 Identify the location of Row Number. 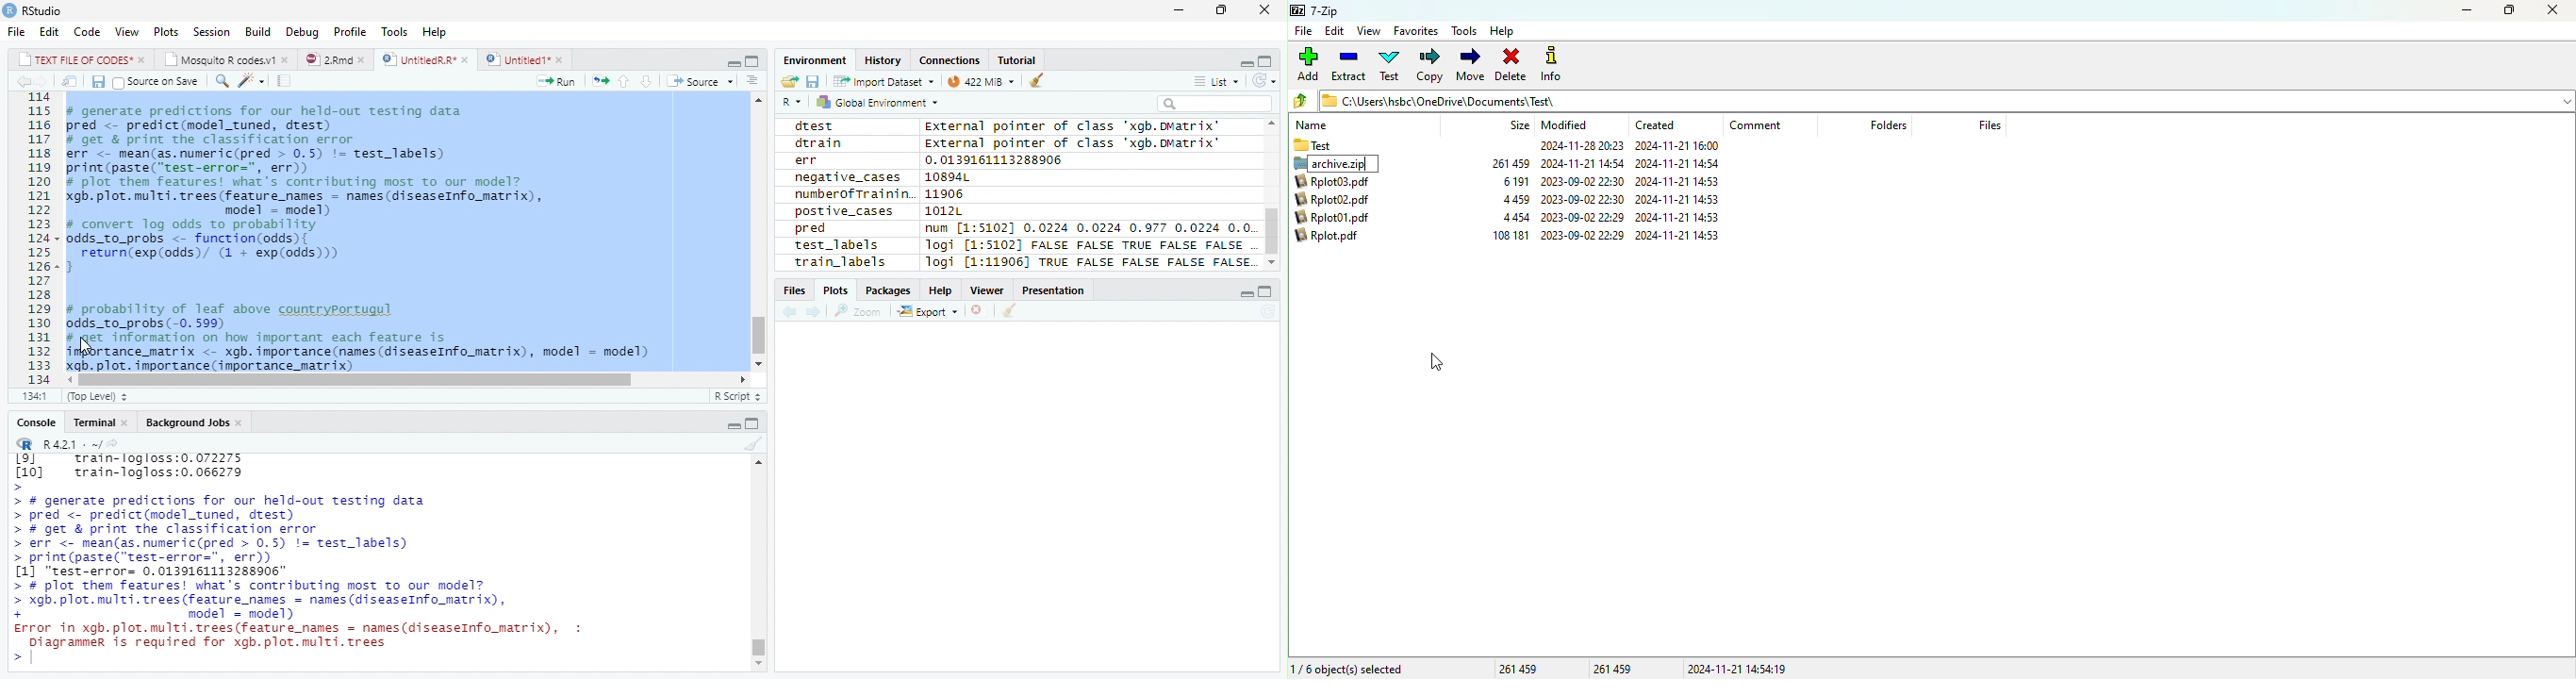
(33, 239).